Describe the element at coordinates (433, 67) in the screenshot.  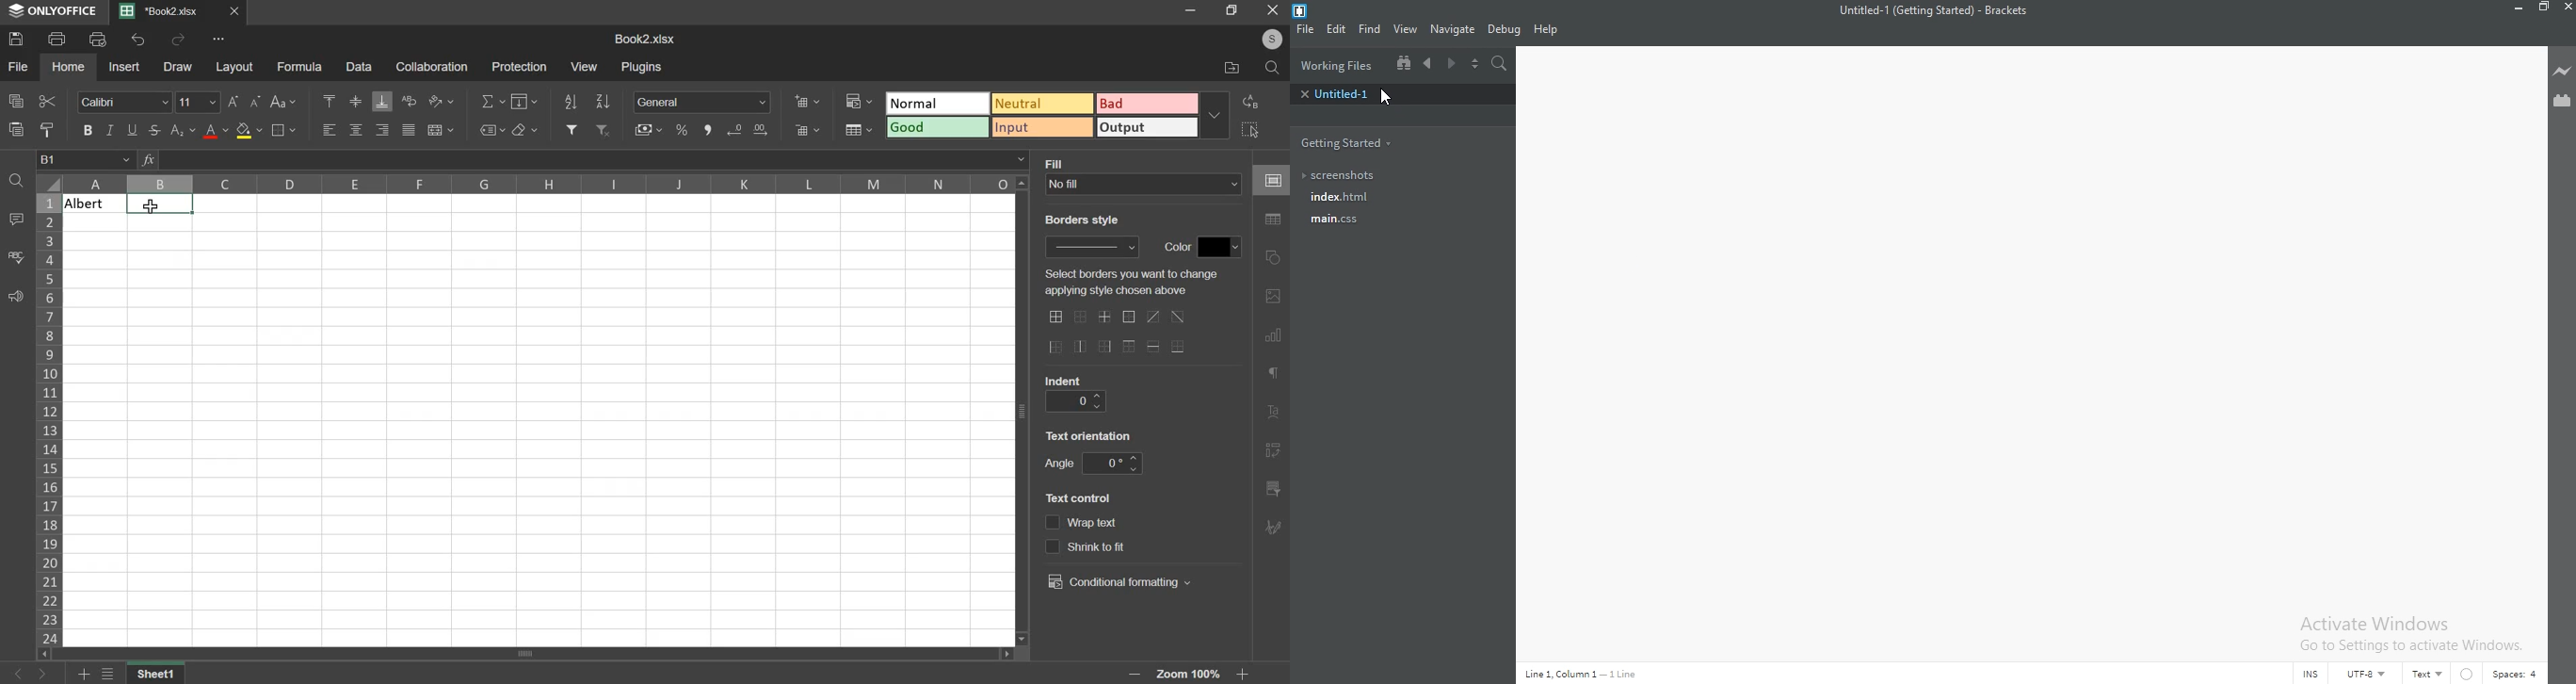
I see `collaboration` at that location.